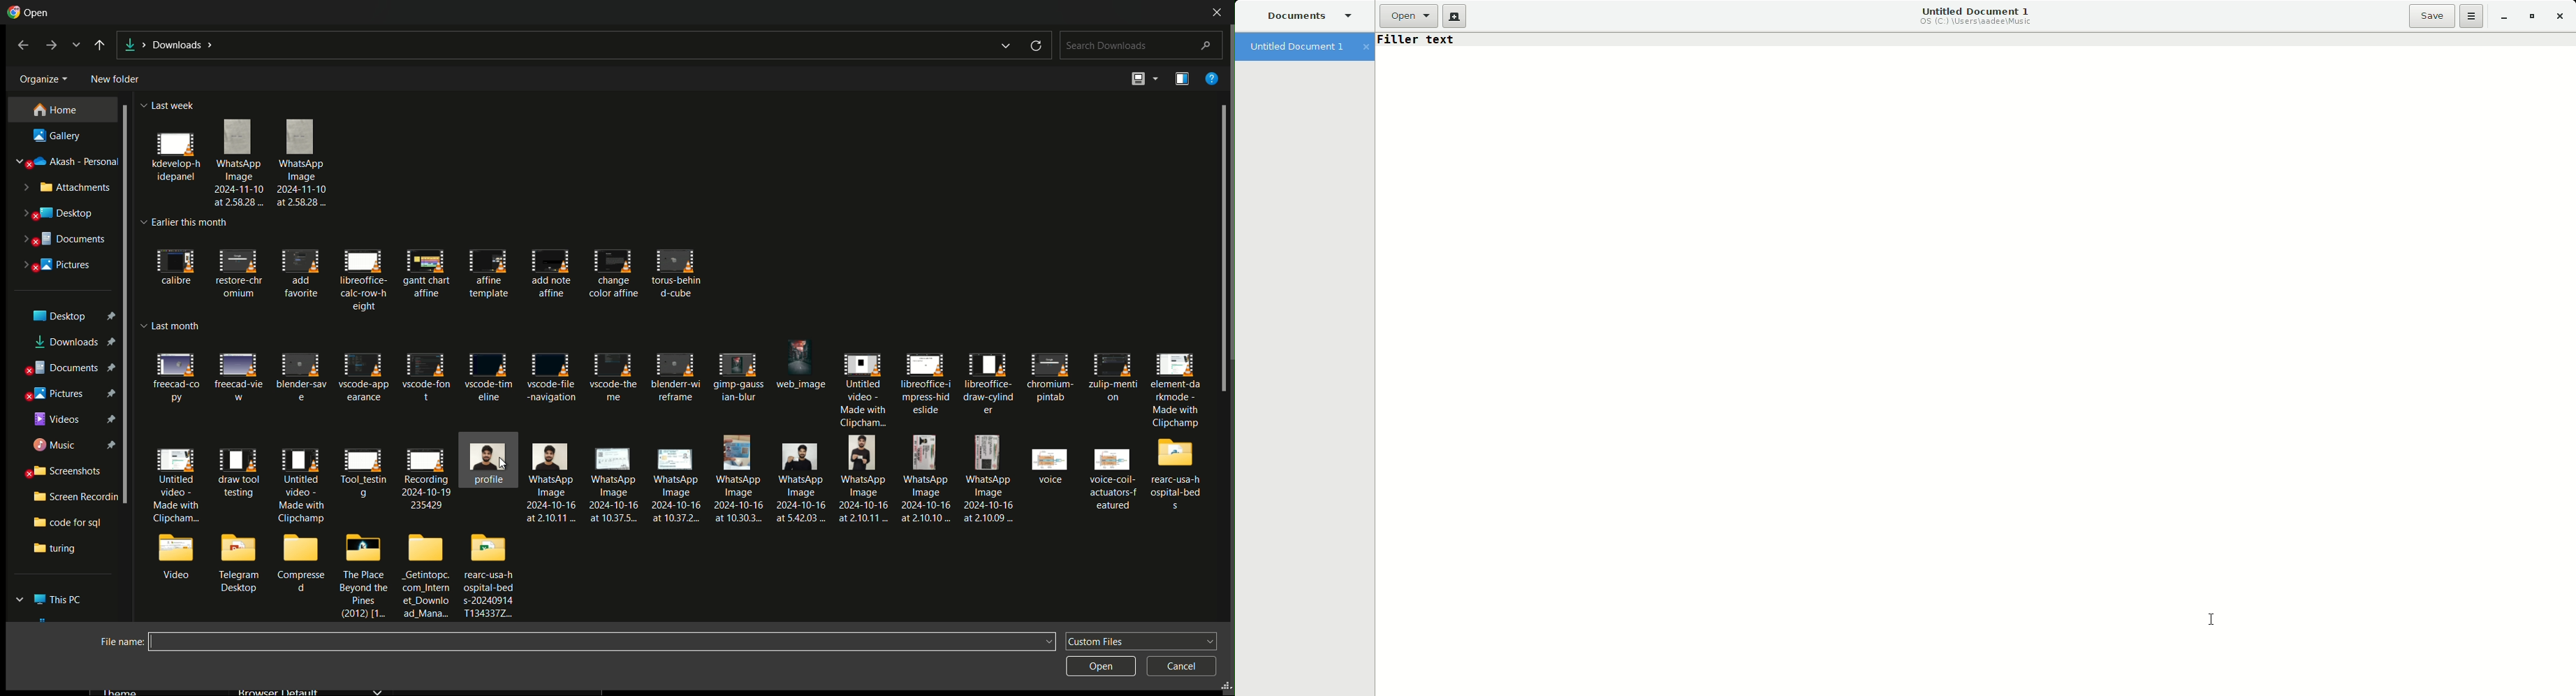 The image size is (2576, 700). Describe the element at coordinates (69, 394) in the screenshot. I see `pictures` at that location.